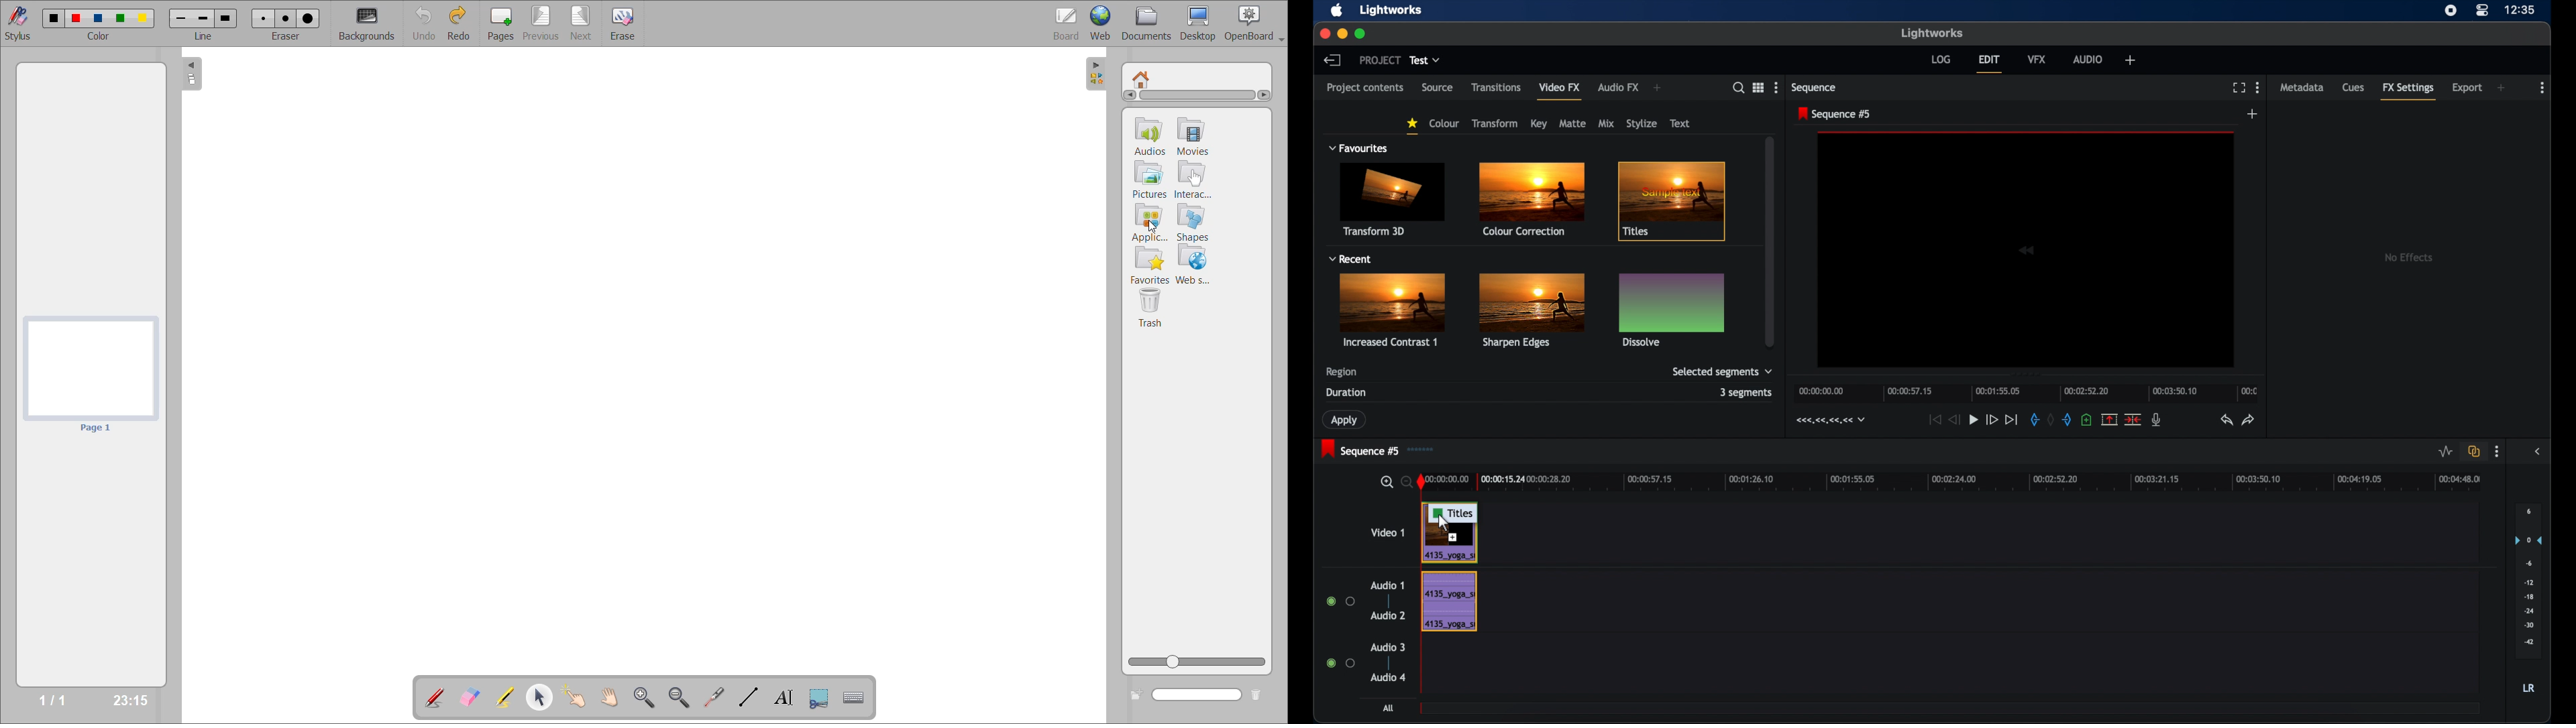 This screenshot has width=2576, height=728. What do you see at coordinates (2406, 258) in the screenshot?
I see `no effects` at bounding box center [2406, 258].